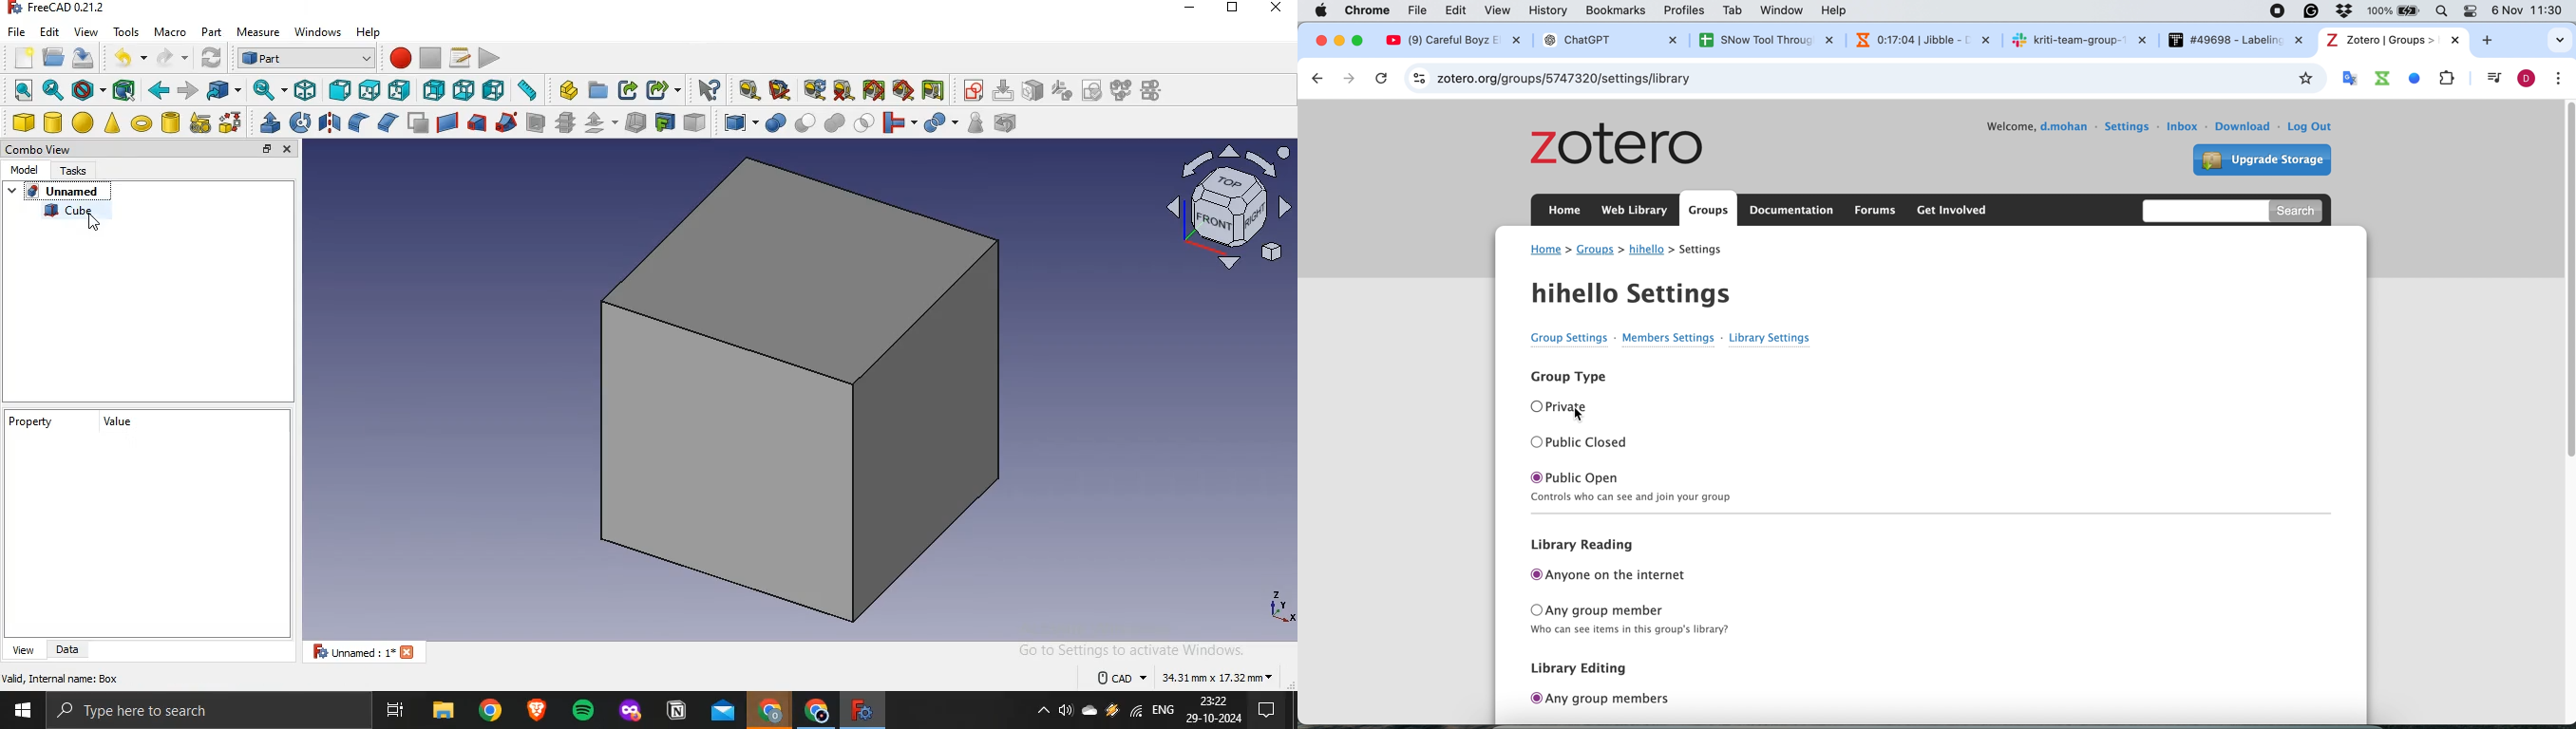  Describe the element at coordinates (1637, 210) in the screenshot. I see `web library` at that location.